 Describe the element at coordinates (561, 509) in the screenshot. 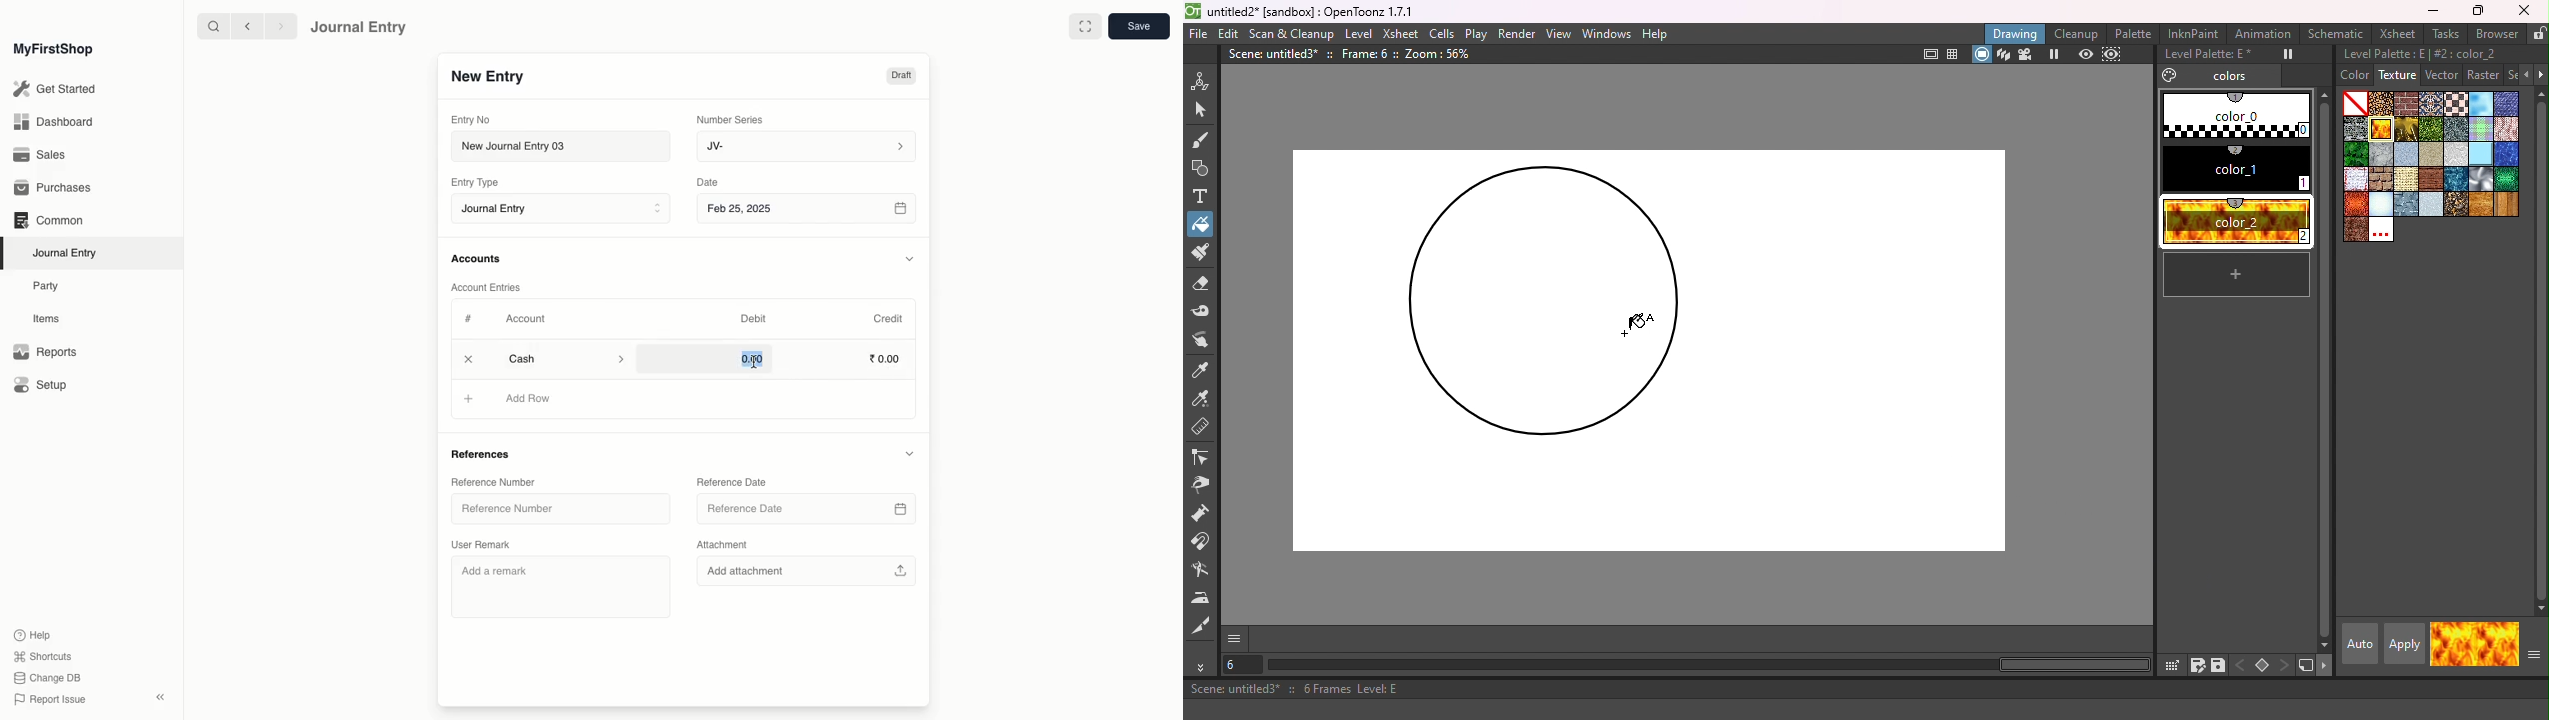

I see `Reference Number` at that location.